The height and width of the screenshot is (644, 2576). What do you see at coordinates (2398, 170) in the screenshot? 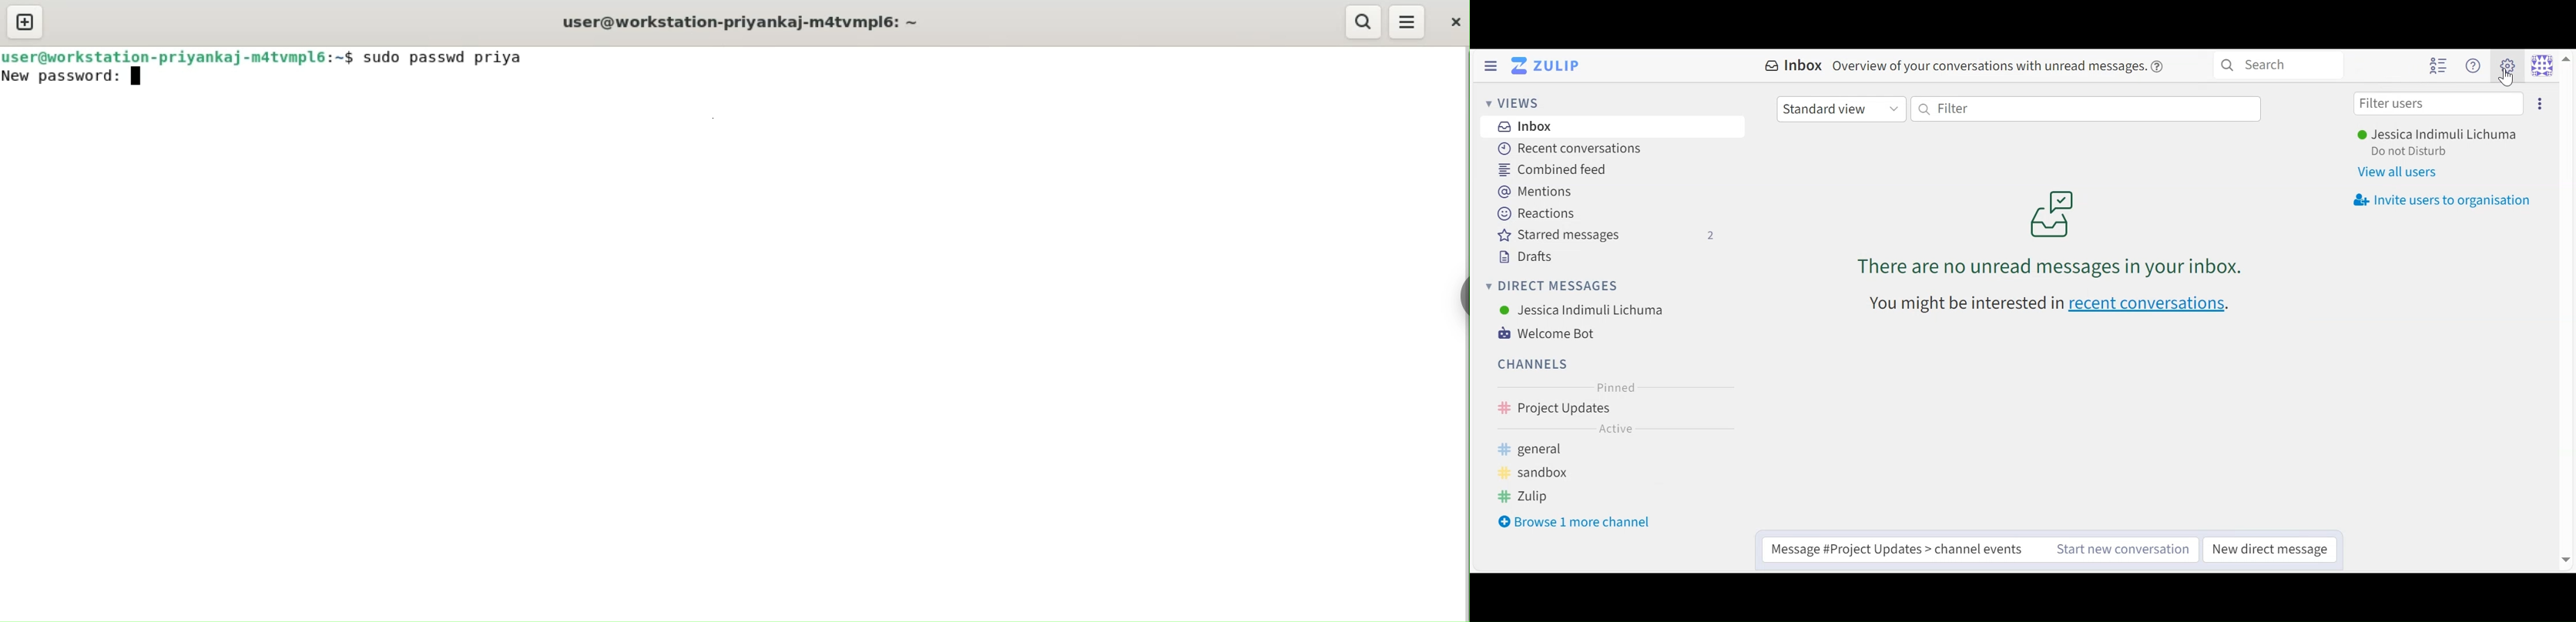
I see `View all users` at bounding box center [2398, 170].